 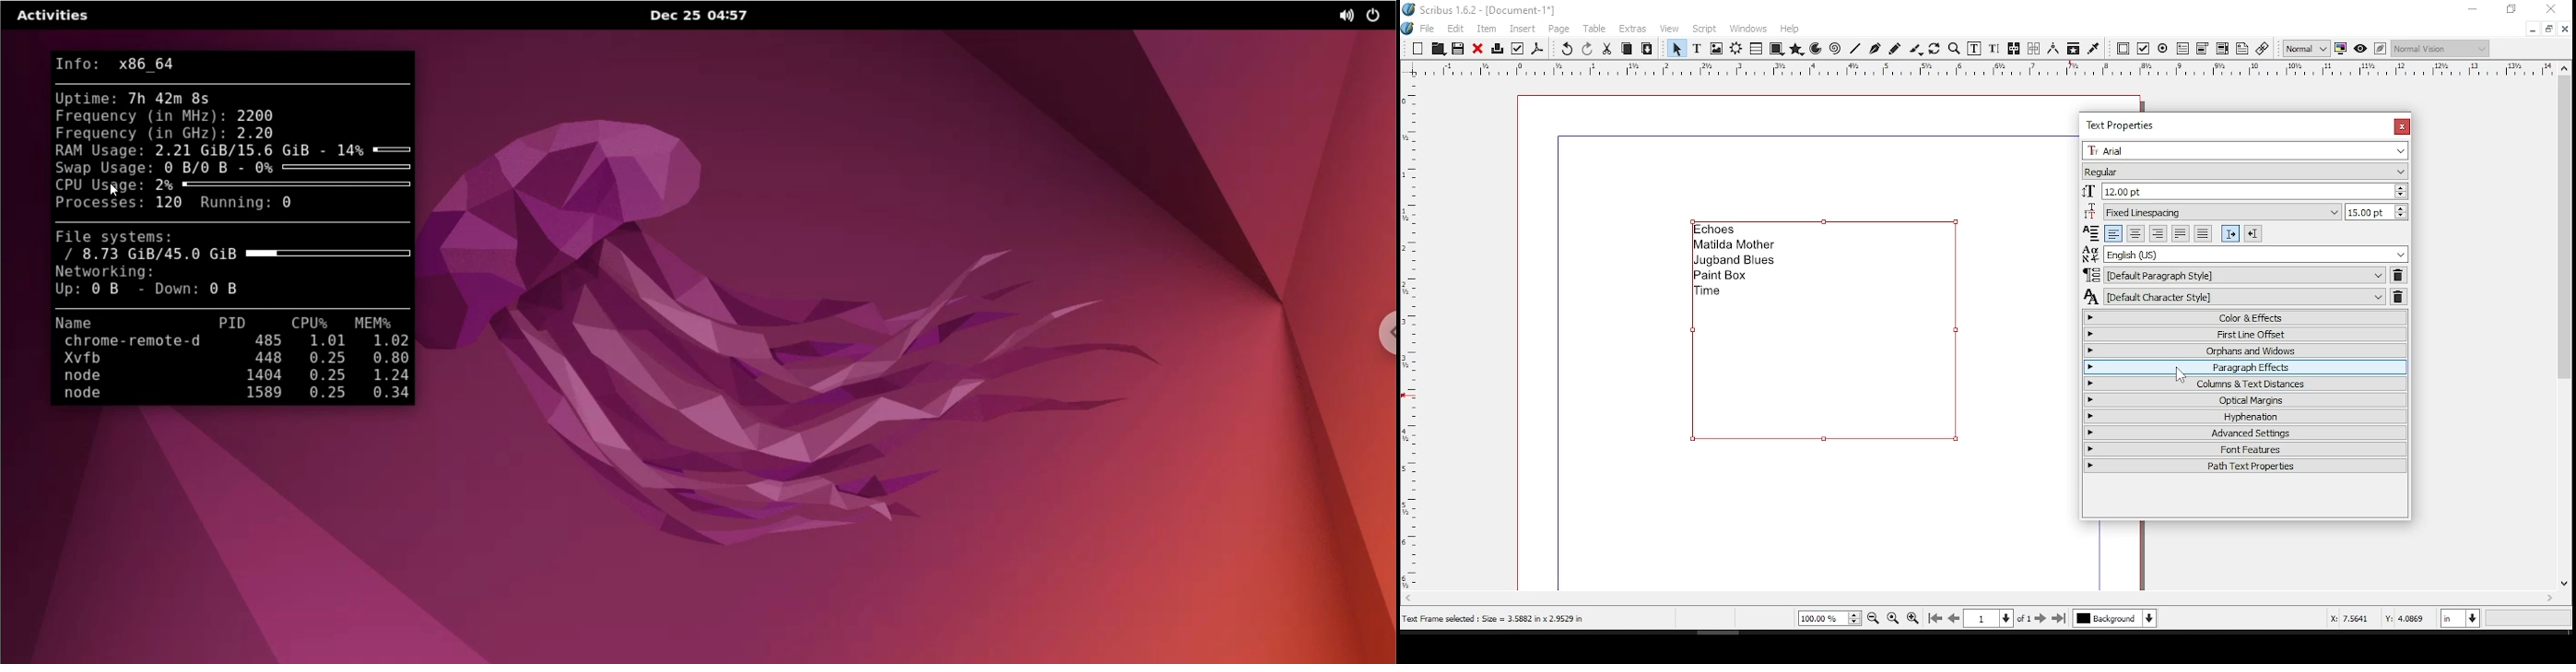 I want to click on advanced settings, so click(x=2245, y=433).